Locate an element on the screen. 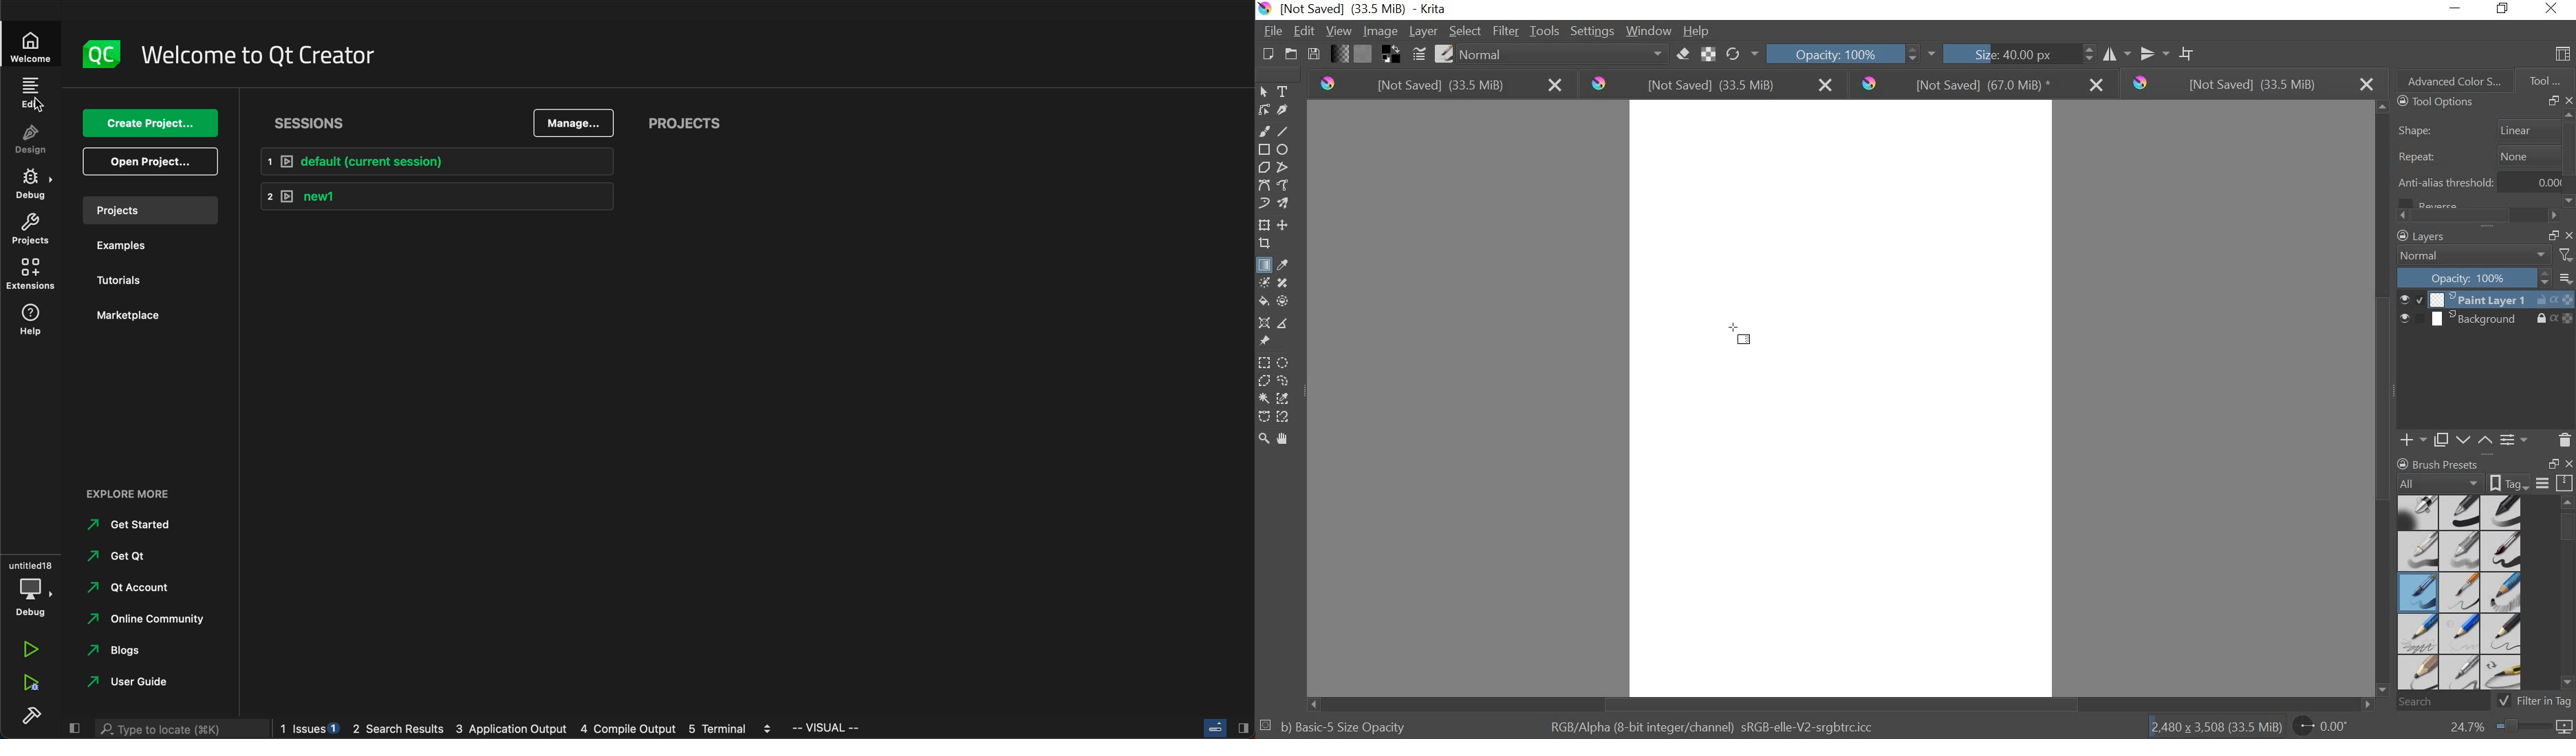 The image size is (2576, 756). open is located at coordinates (150, 164).